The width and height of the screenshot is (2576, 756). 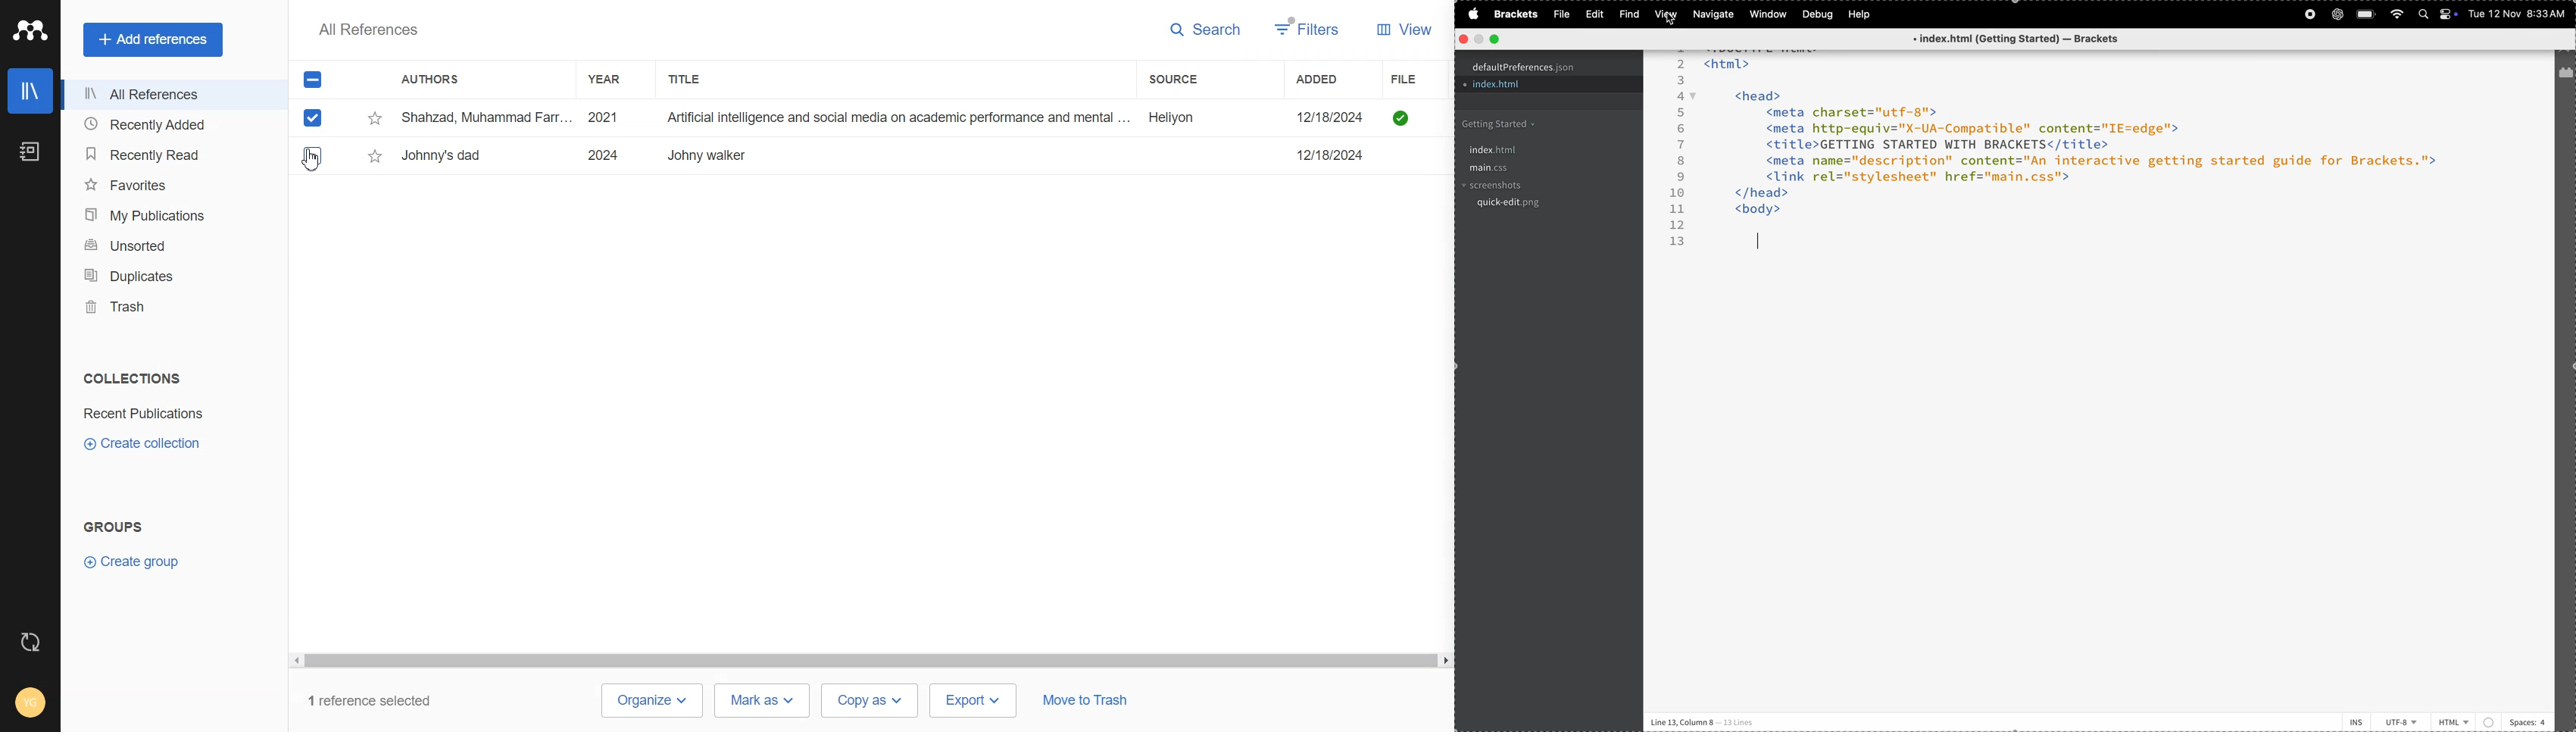 What do you see at coordinates (170, 183) in the screenshot?
I see `Favorites` at bounding box center [170, 183].